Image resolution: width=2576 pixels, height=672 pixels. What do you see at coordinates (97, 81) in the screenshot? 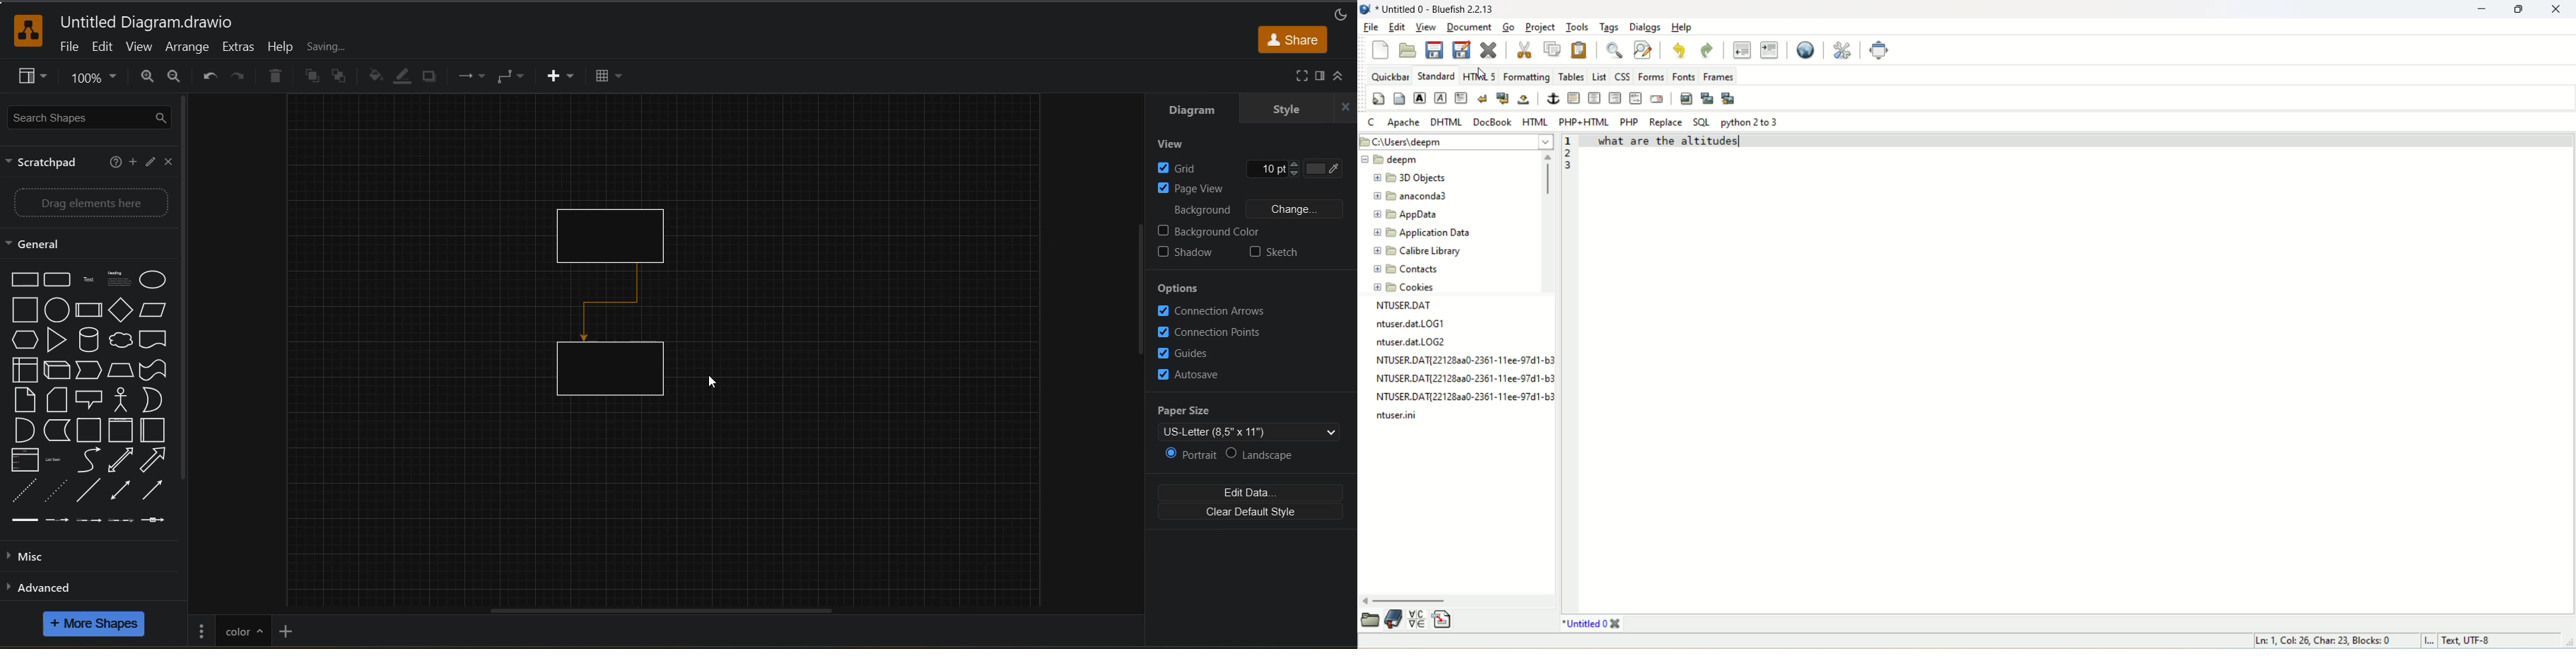
I see `zoom` at bounding box center [97, 81].